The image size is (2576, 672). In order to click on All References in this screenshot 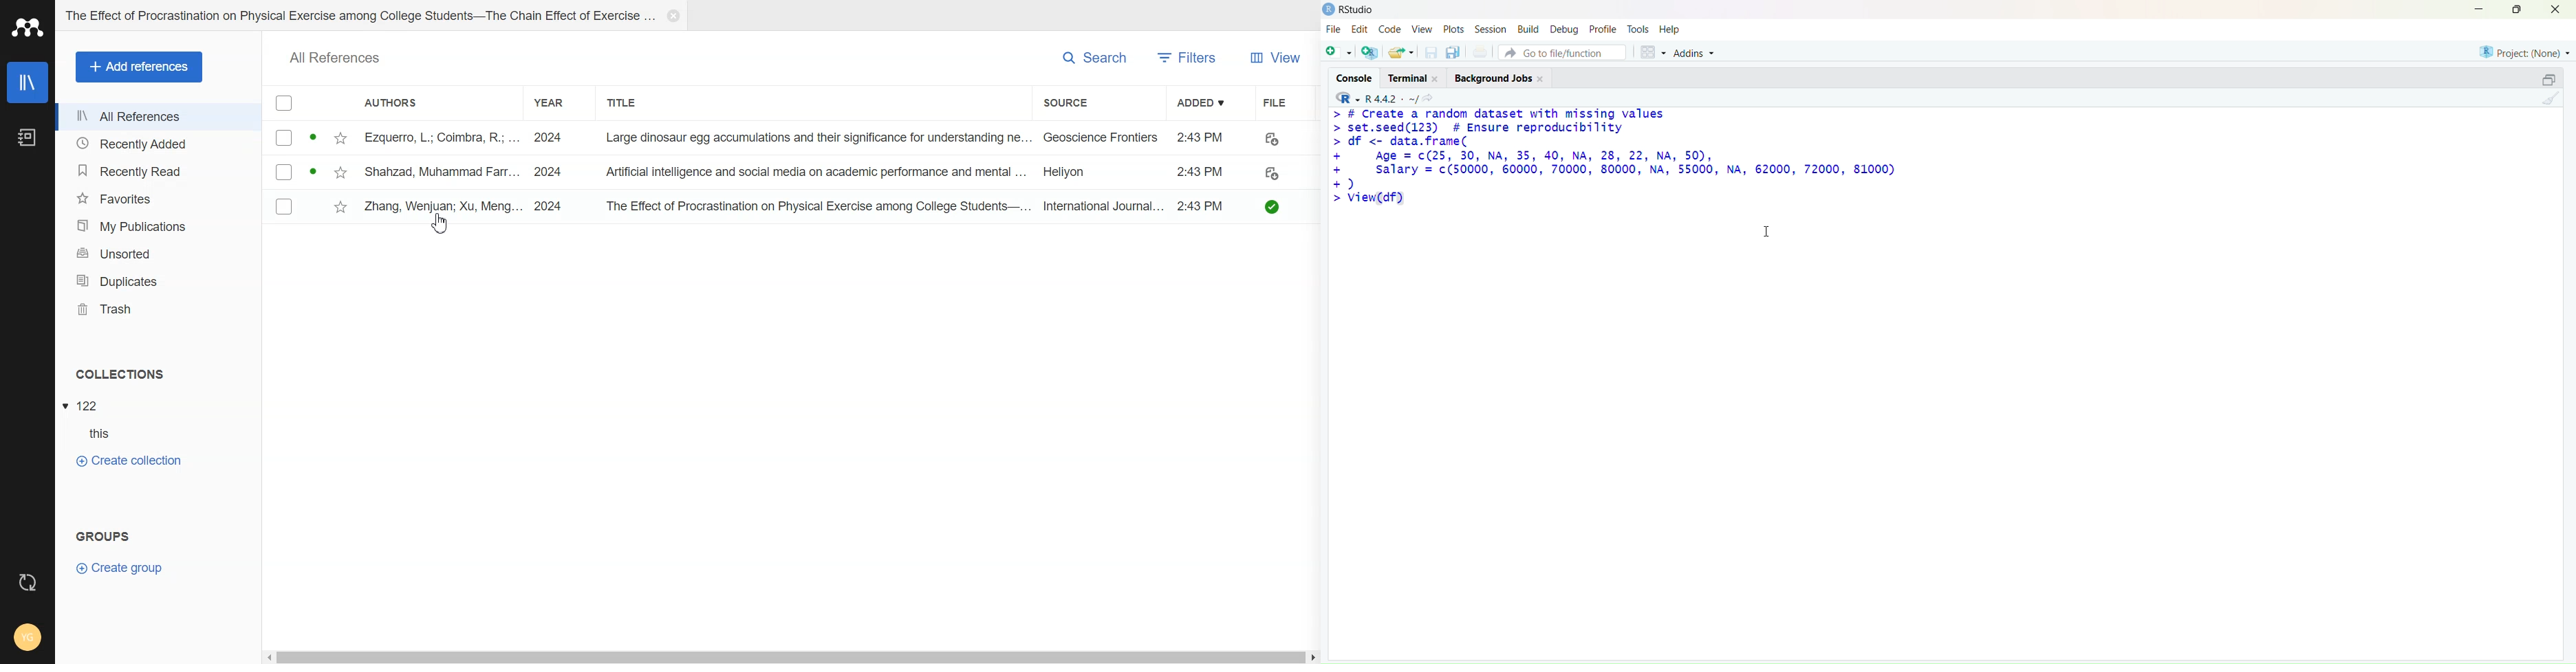, I will do `click(159, 116)`.